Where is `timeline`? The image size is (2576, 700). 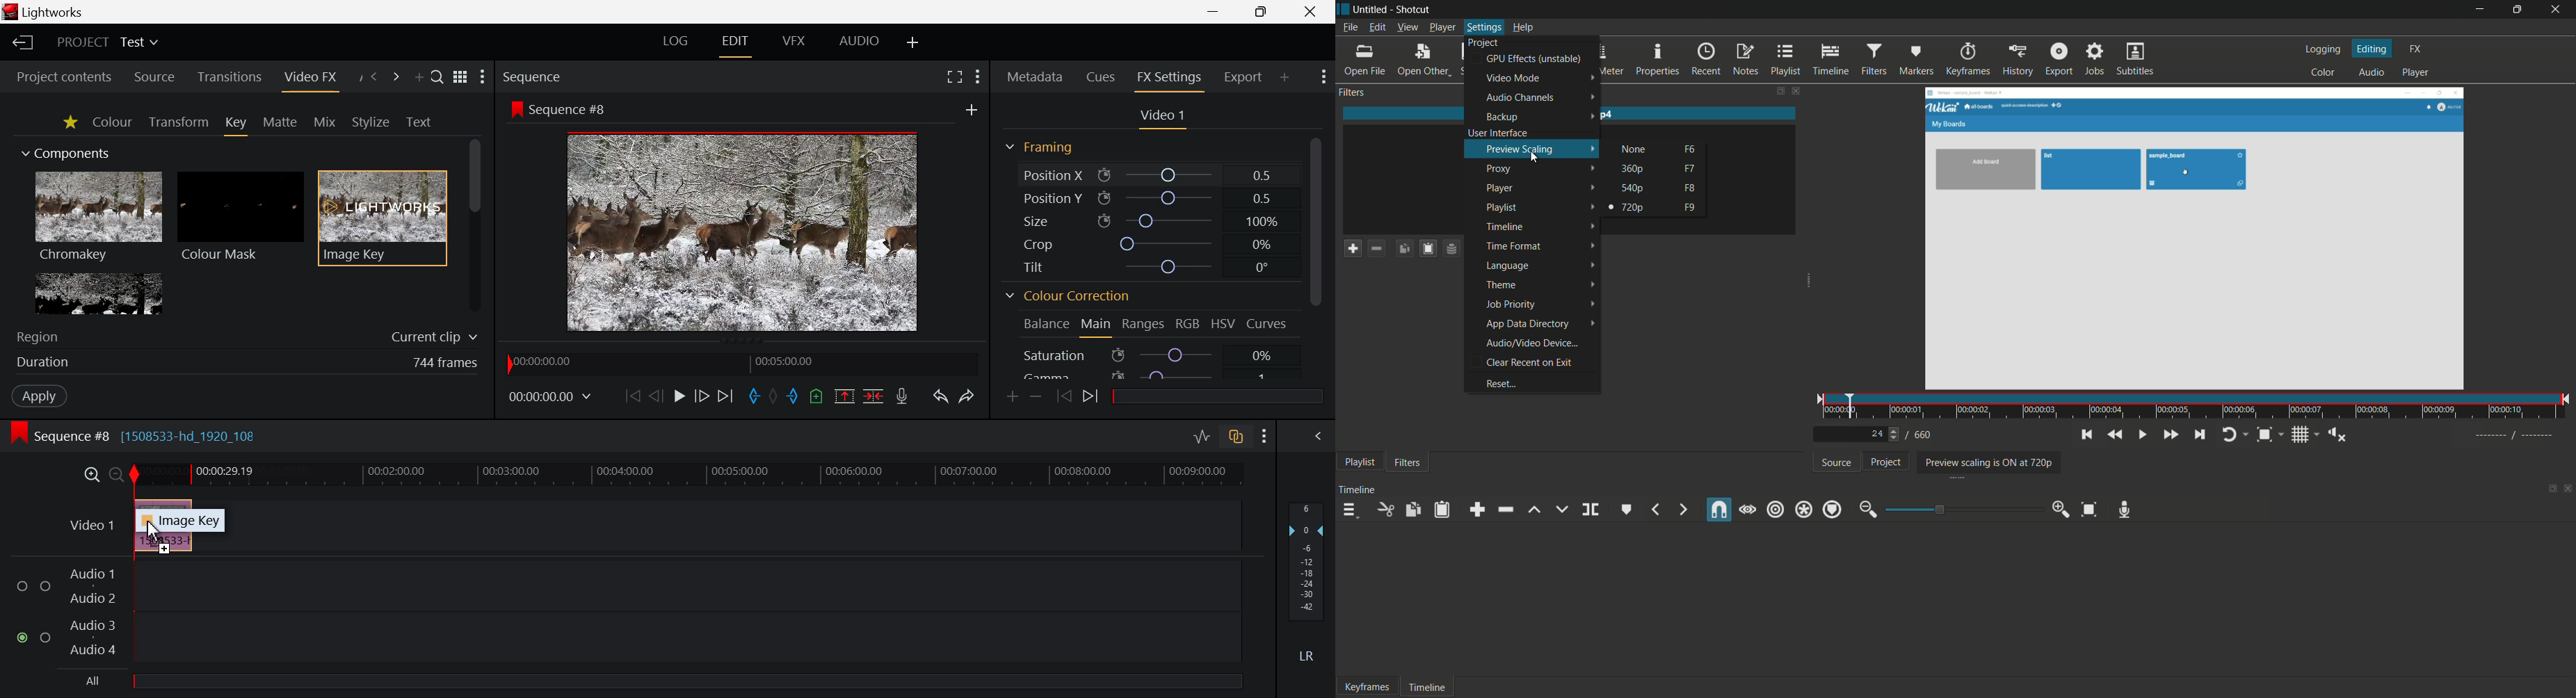 timeline is located at coordinates (1428, 688).